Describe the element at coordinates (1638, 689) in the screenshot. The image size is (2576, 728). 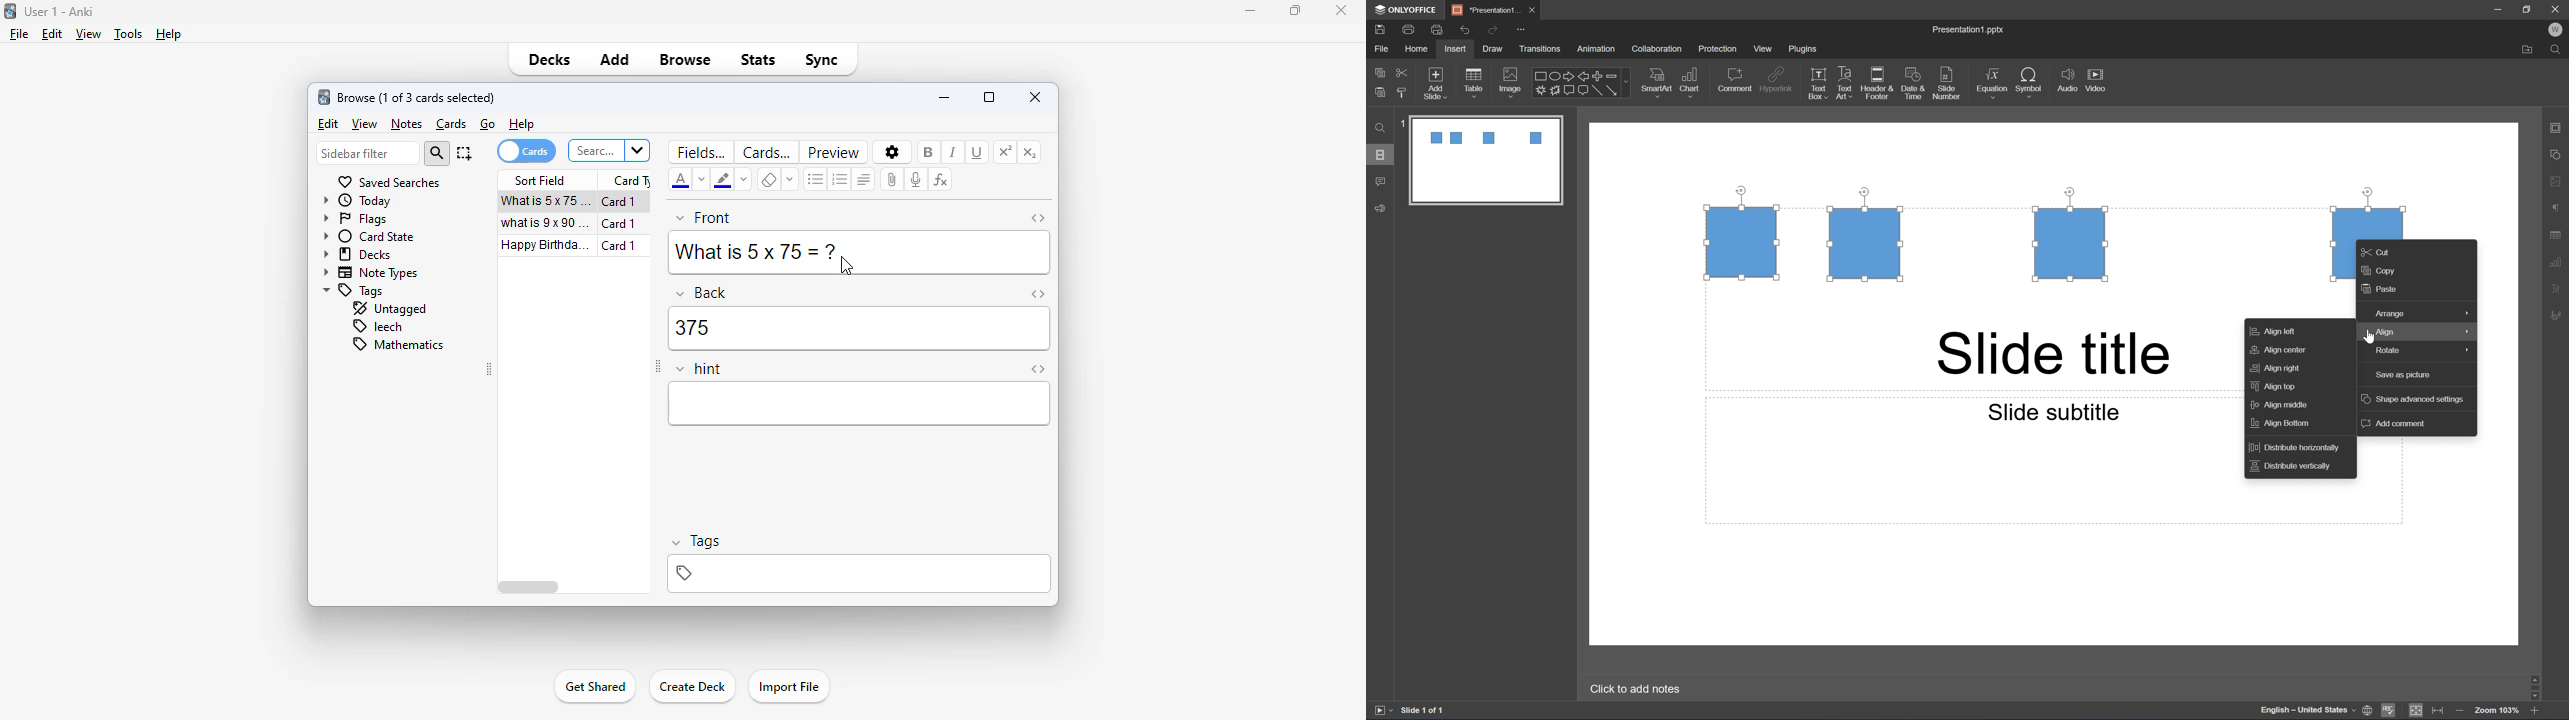
I see `Click to add notes` at that location.